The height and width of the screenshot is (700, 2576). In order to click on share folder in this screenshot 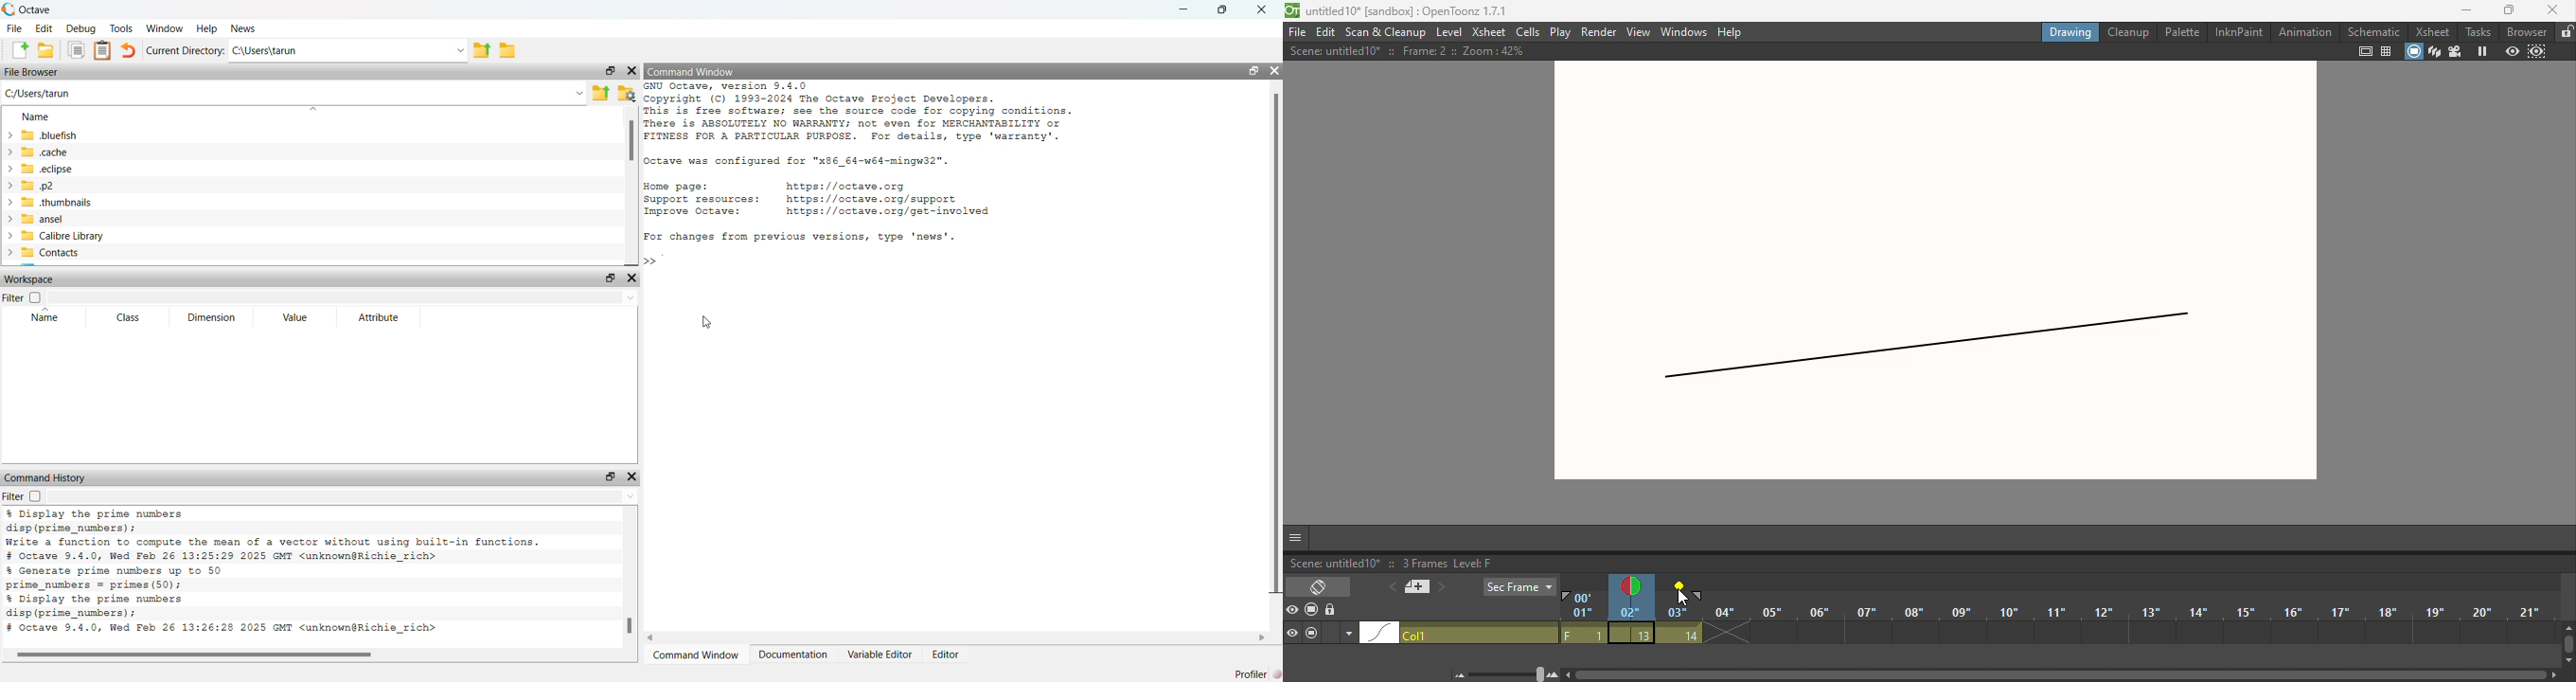, I will do `click(601, 94)`.